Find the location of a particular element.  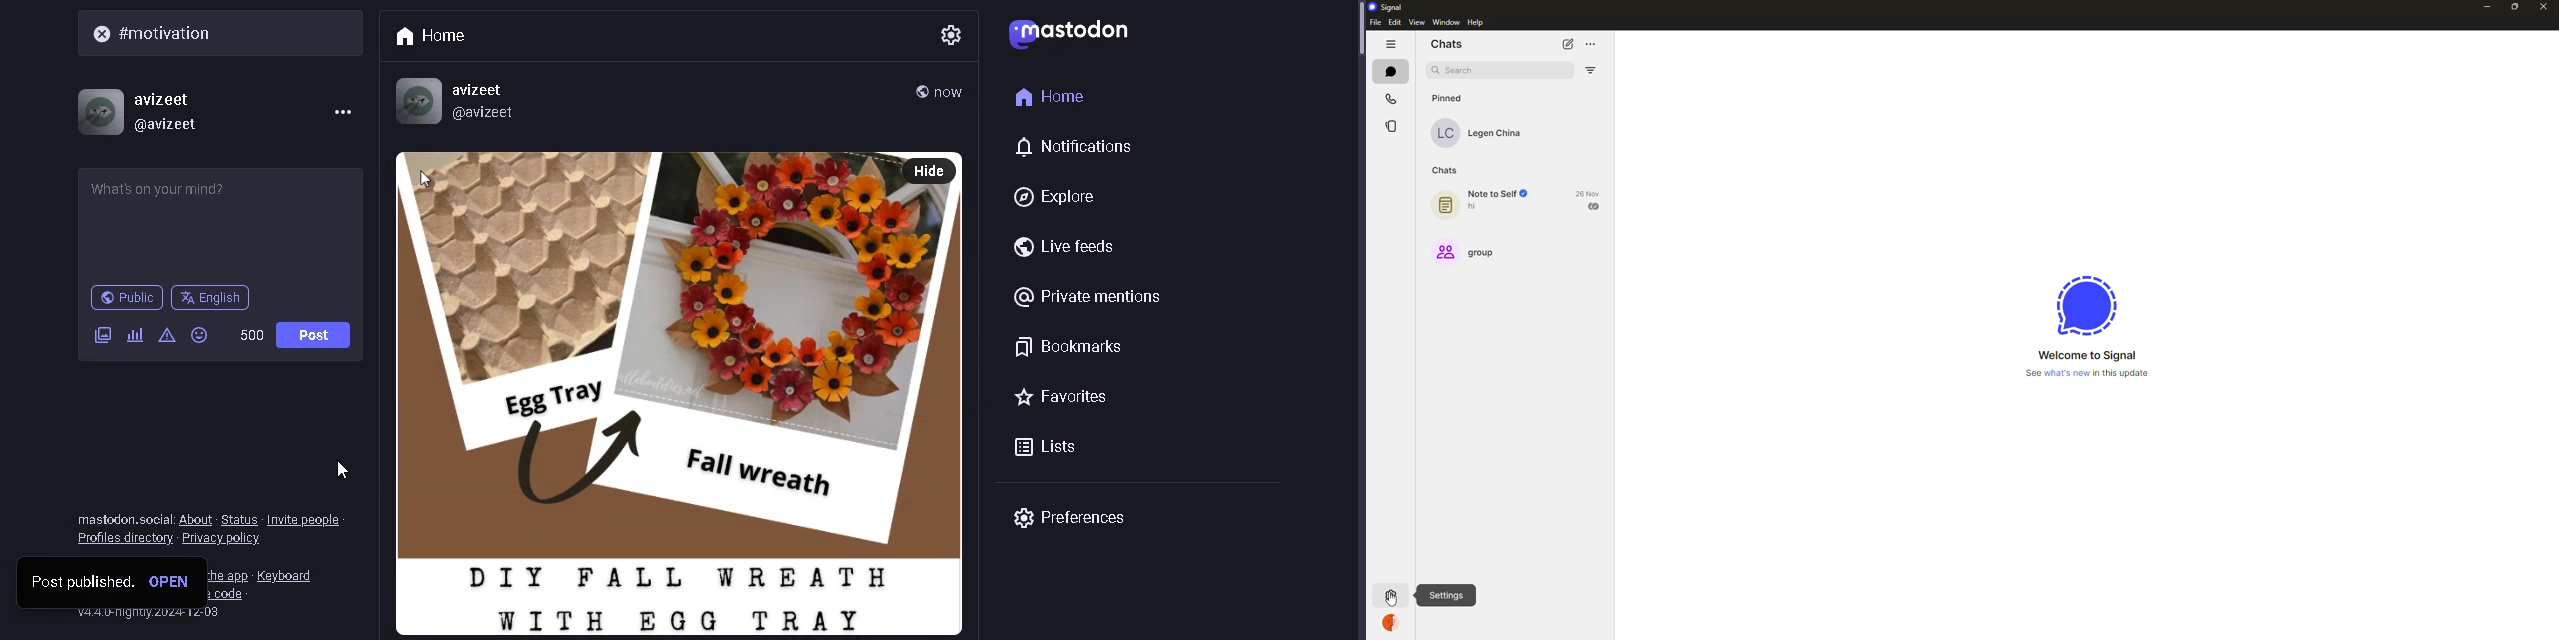

What's on your mind? is located at coordinates (219, 226).